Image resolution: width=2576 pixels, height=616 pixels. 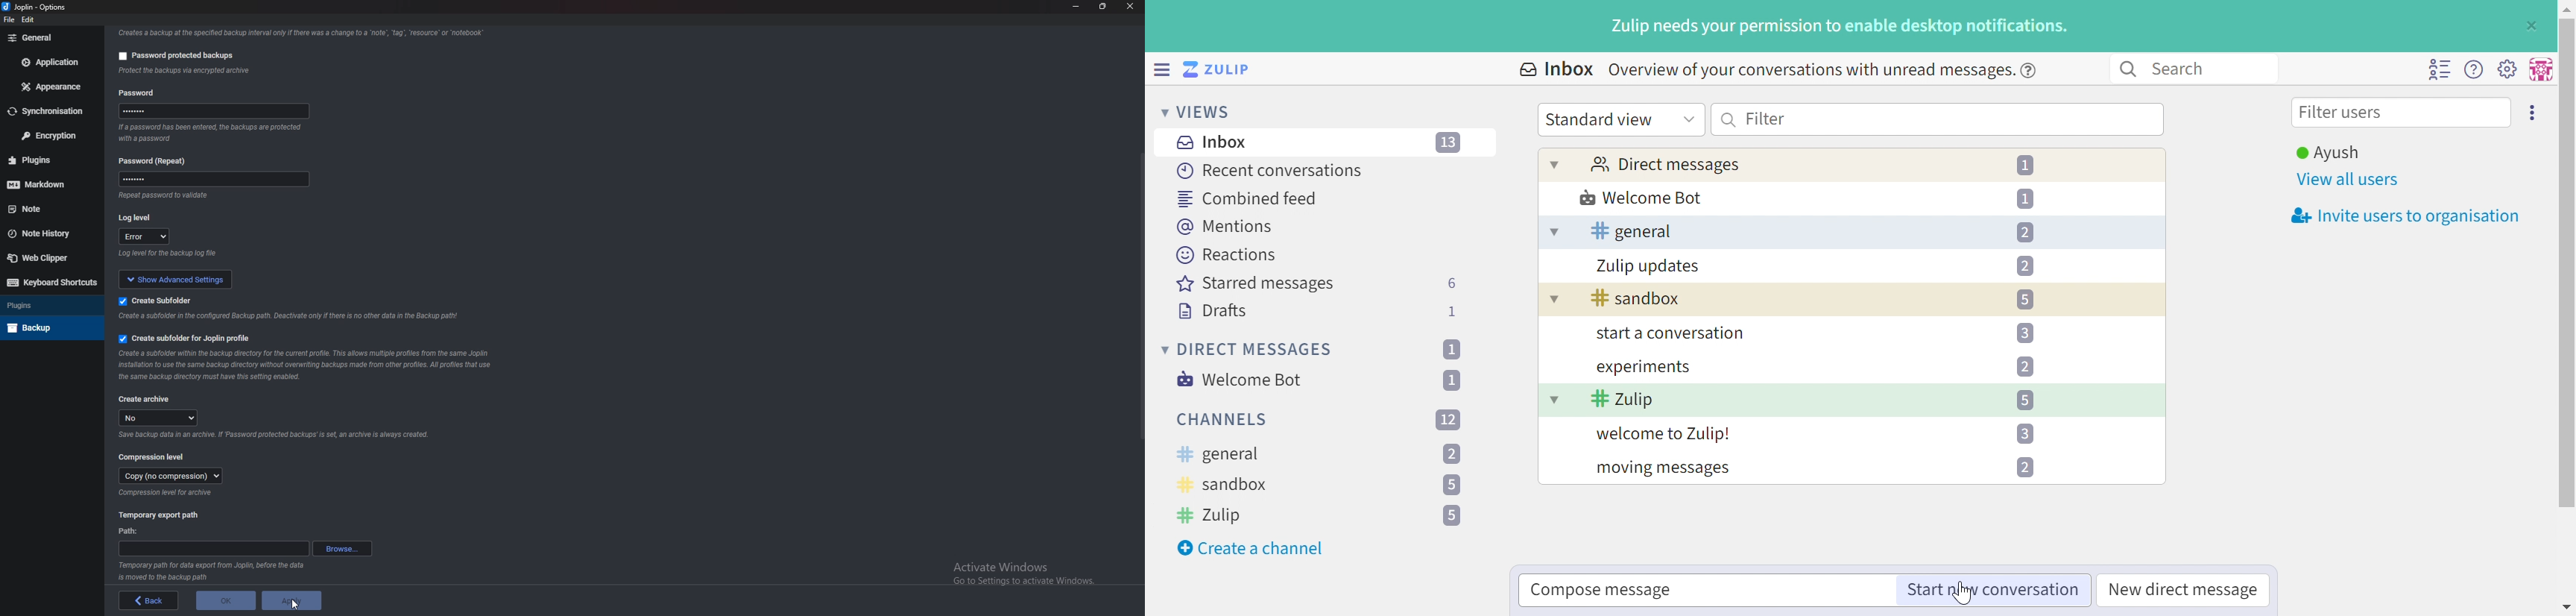 I want to click on password, so click(x=217, y=111).